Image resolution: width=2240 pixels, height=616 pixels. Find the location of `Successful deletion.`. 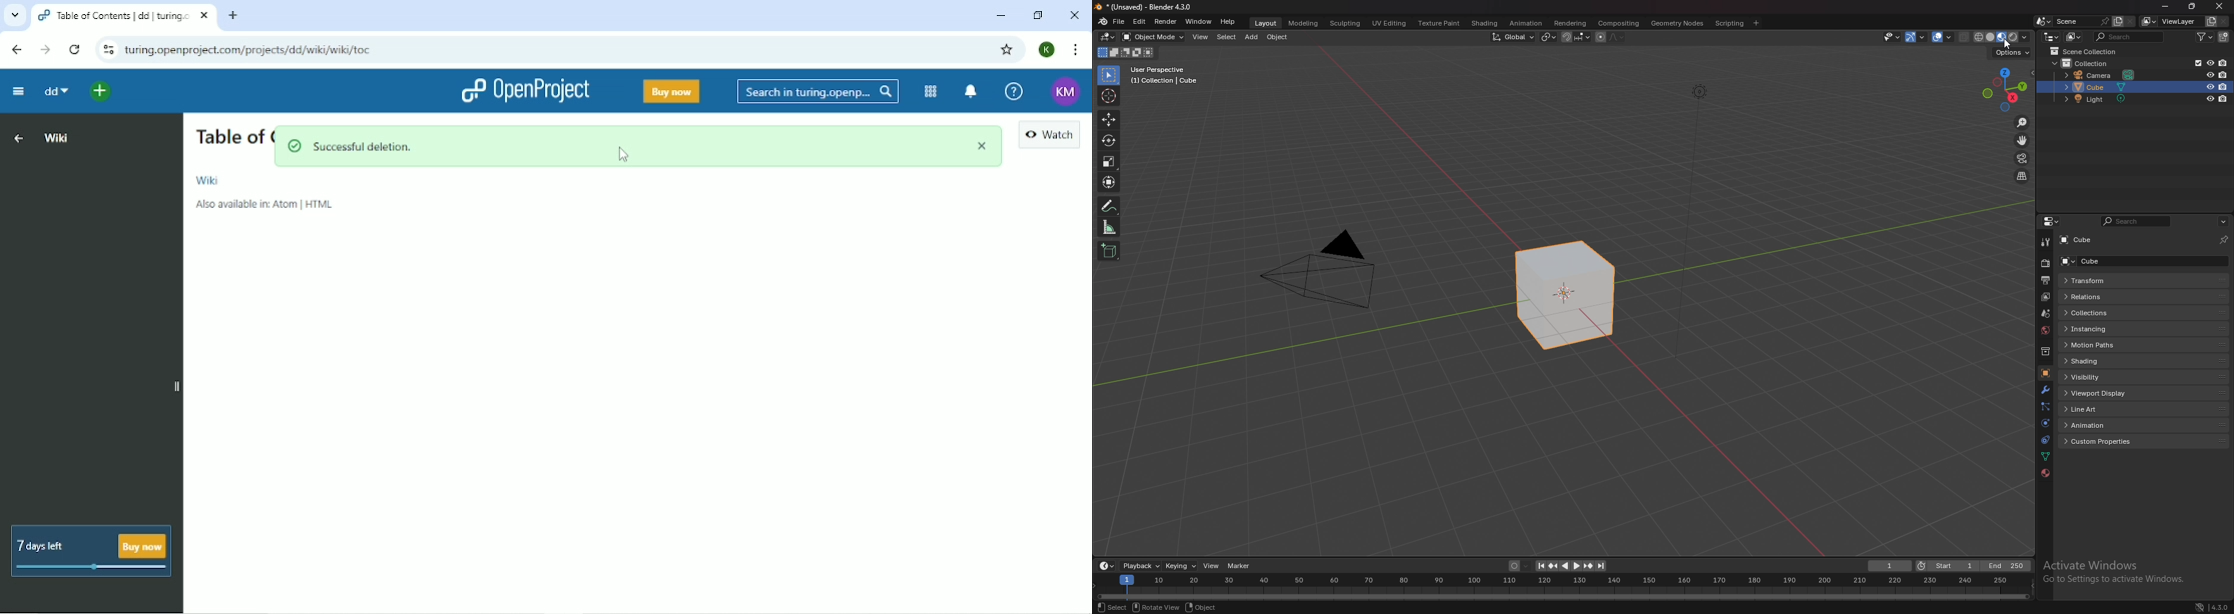

Successful deletion. is located at coordinates (638, 147).